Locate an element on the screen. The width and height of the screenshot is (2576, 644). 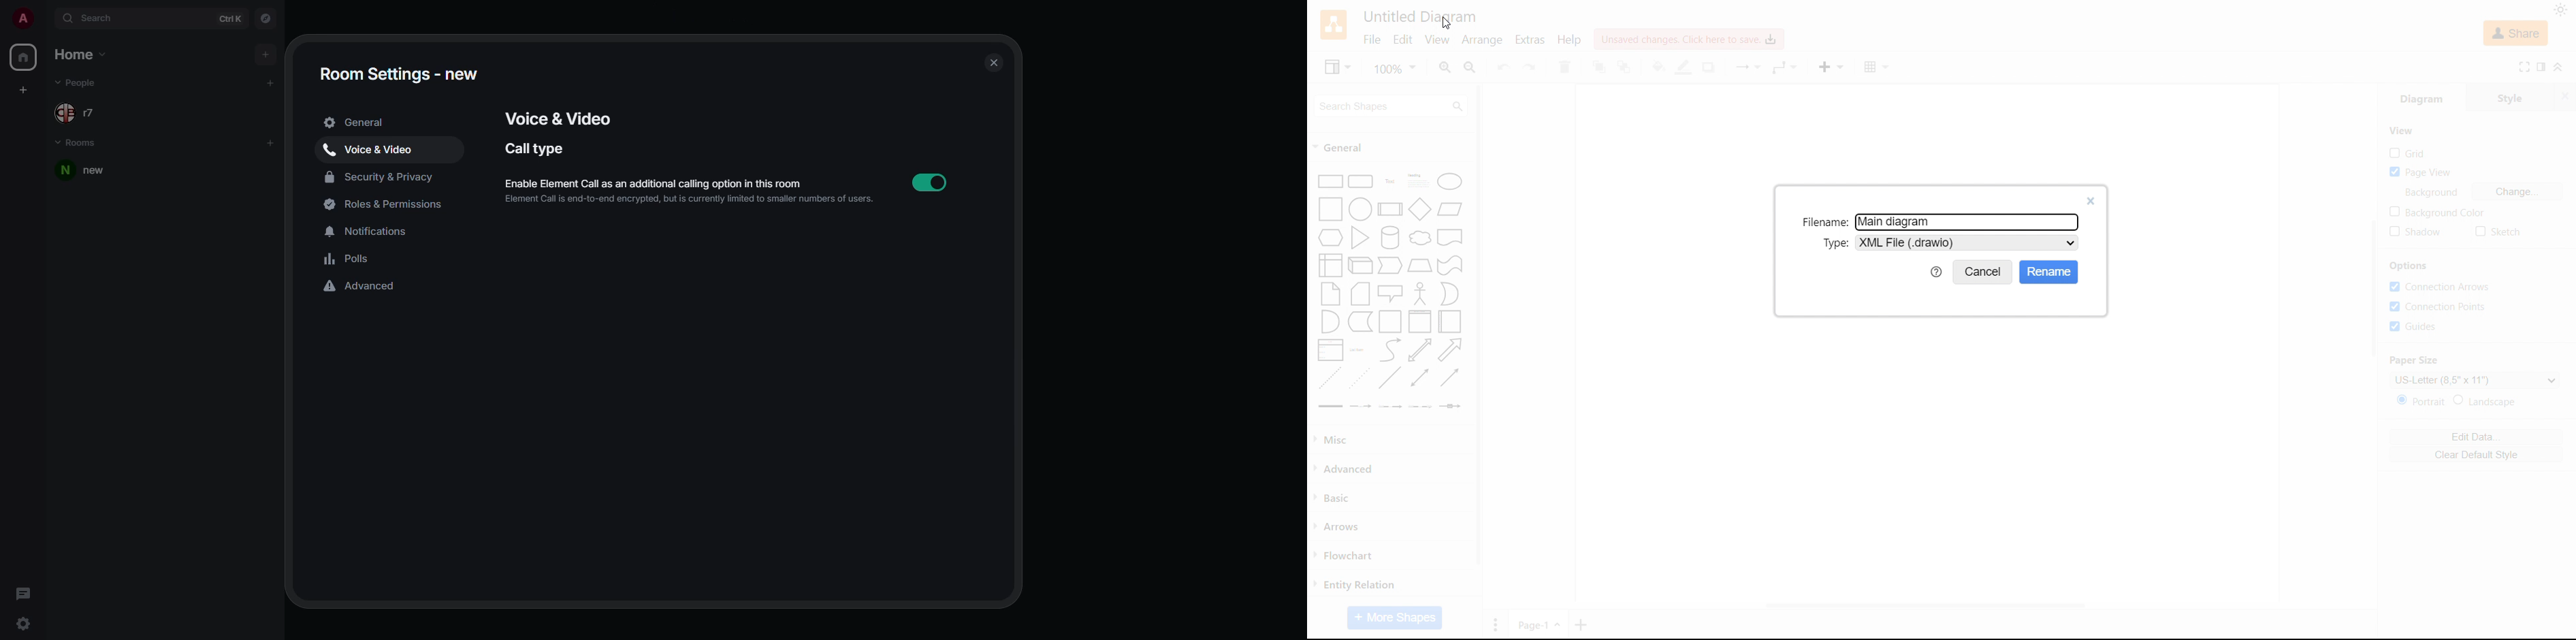
connection arrows  is located at coordinates (2440, 287).